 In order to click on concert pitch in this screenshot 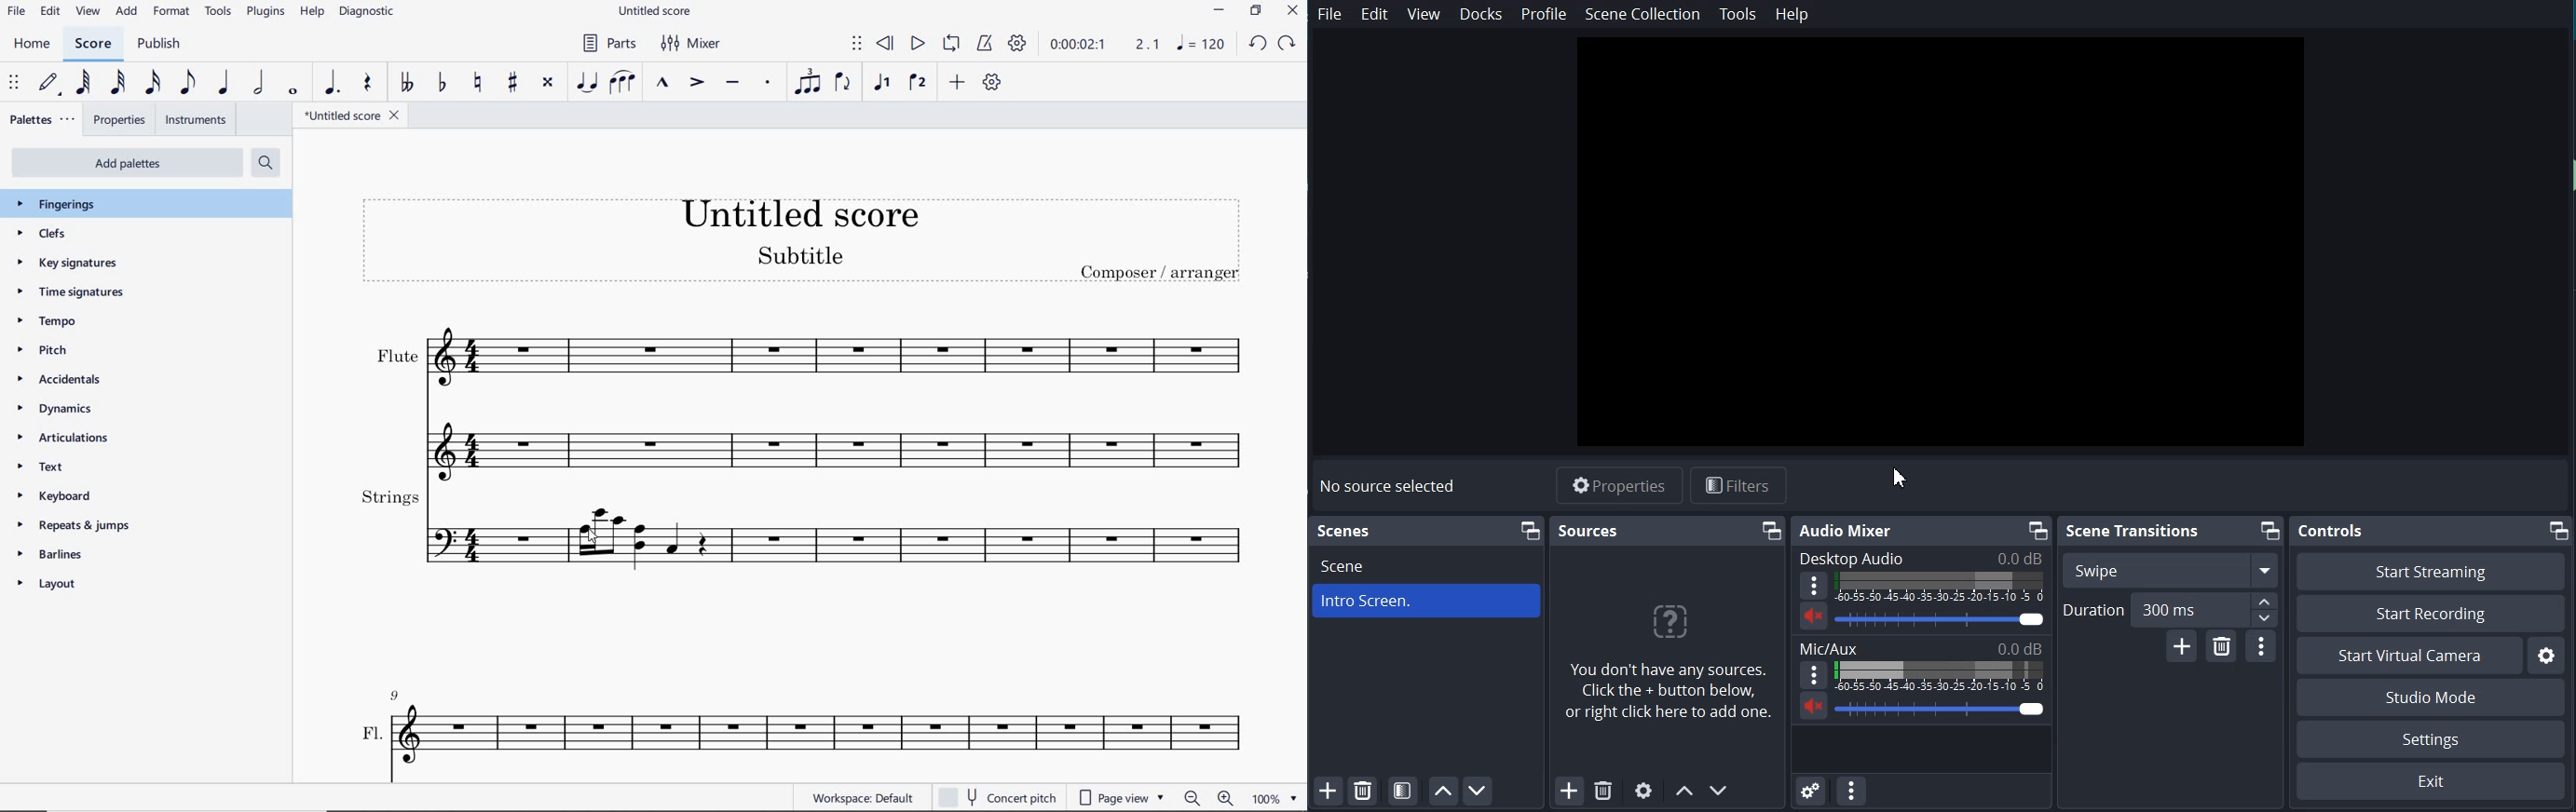, I will do `click(998, 796)`.